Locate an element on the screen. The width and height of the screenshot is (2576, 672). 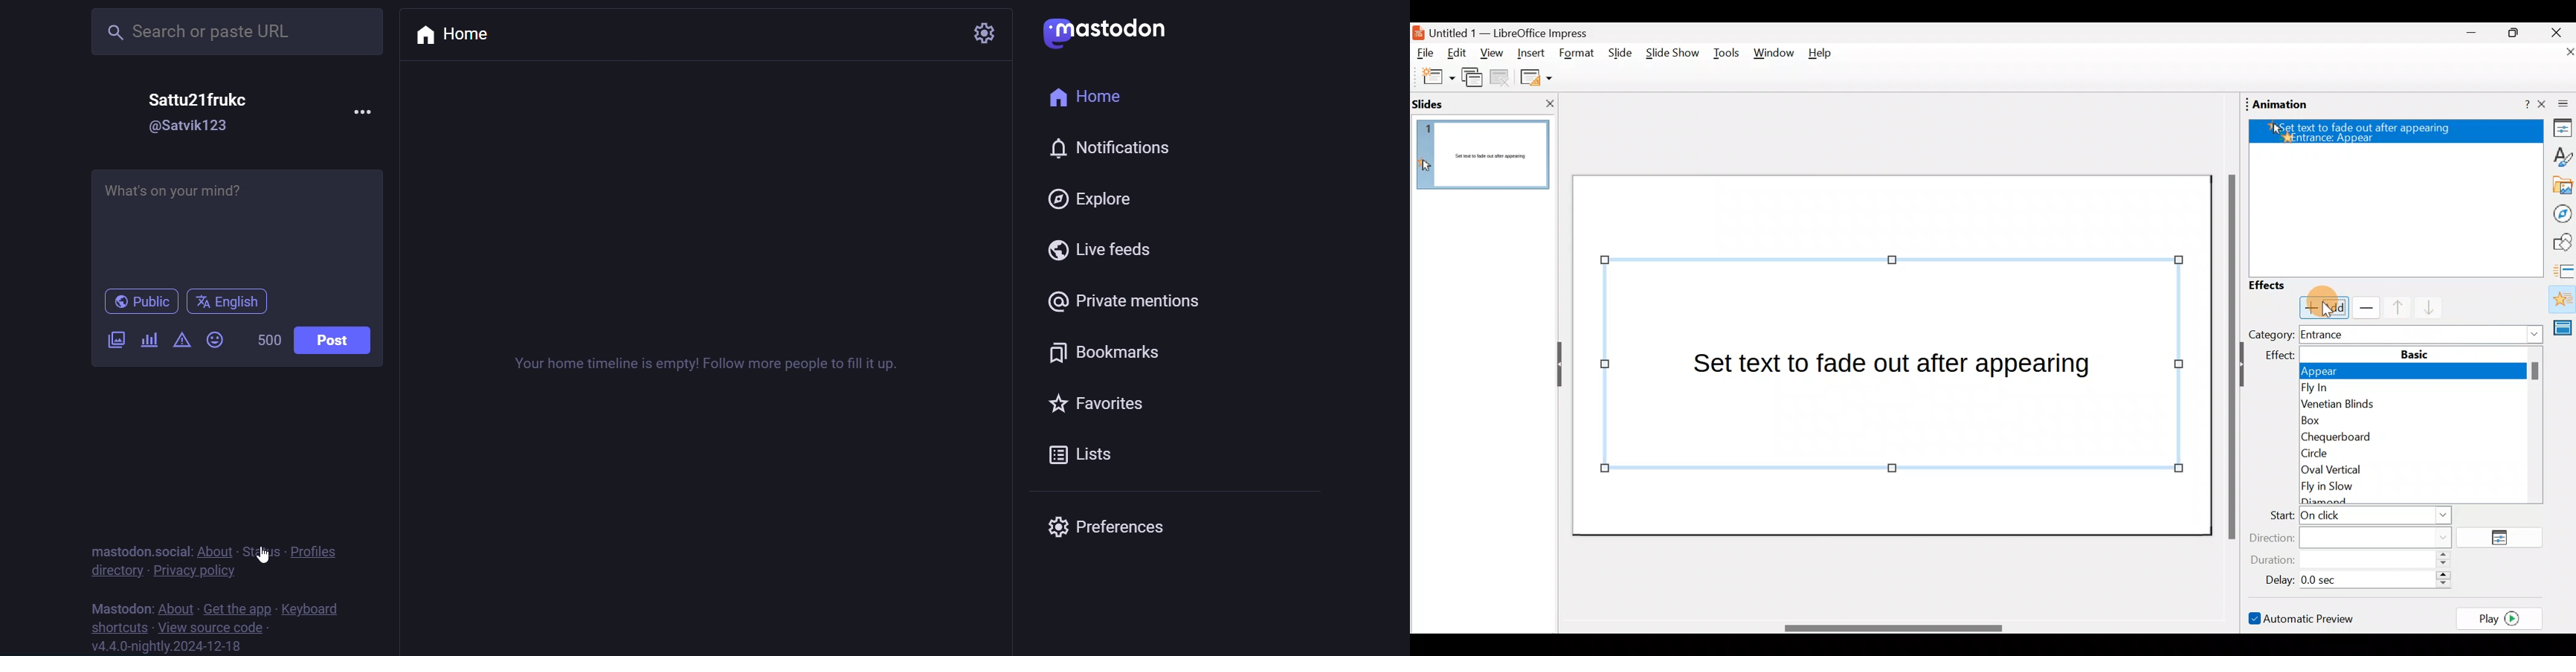
Window is located at coordinates (1774, 56).